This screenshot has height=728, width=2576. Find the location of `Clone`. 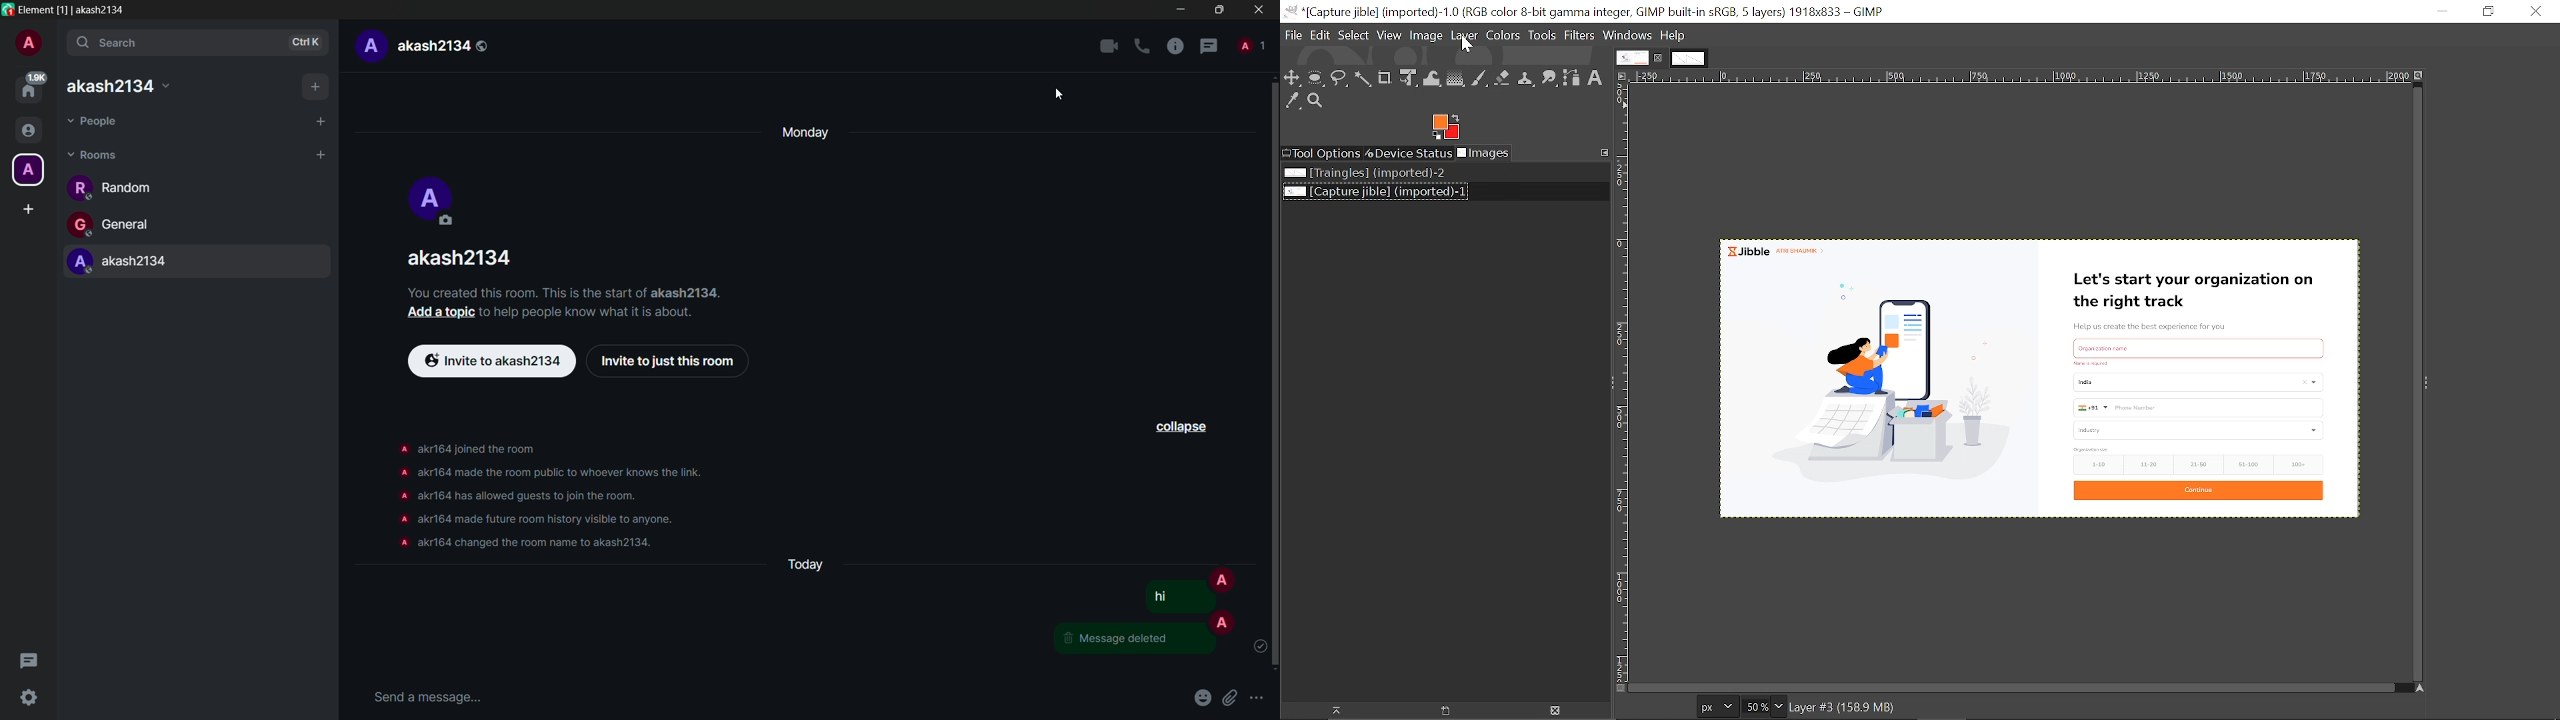

Clone is located at coordinates (1527, 77).